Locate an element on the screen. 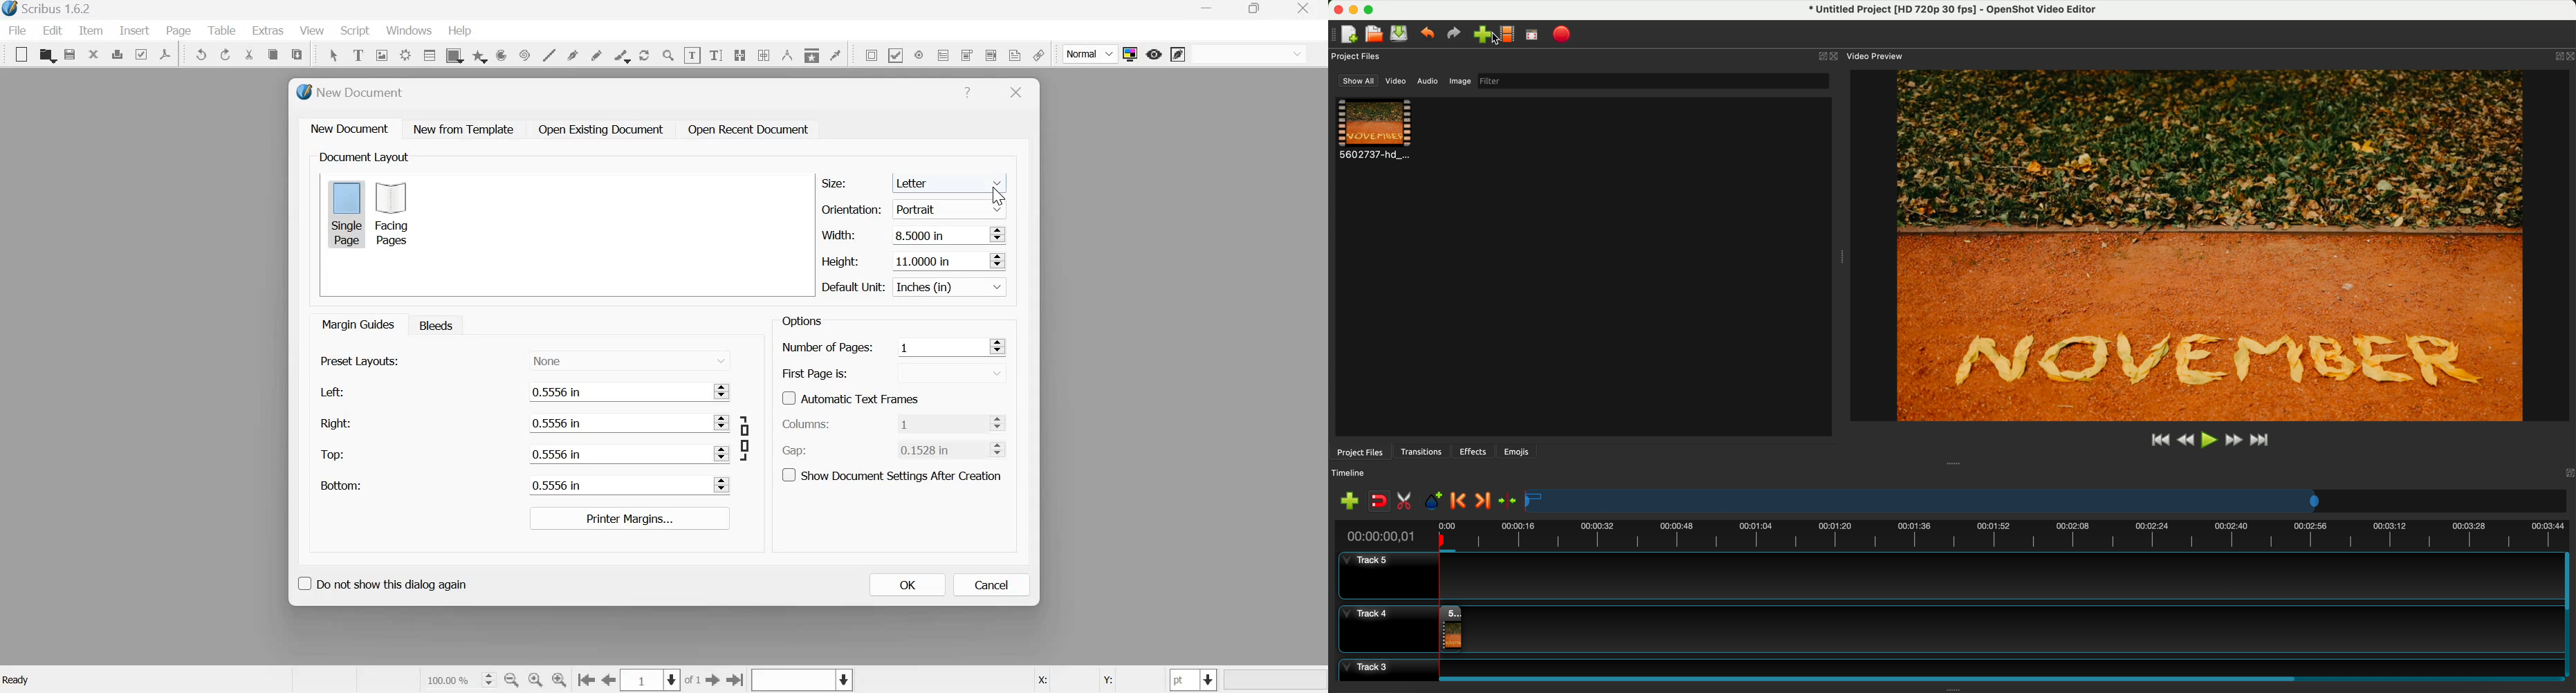 The image size is (2576, 700). close is located at coordinates (1307, 8).